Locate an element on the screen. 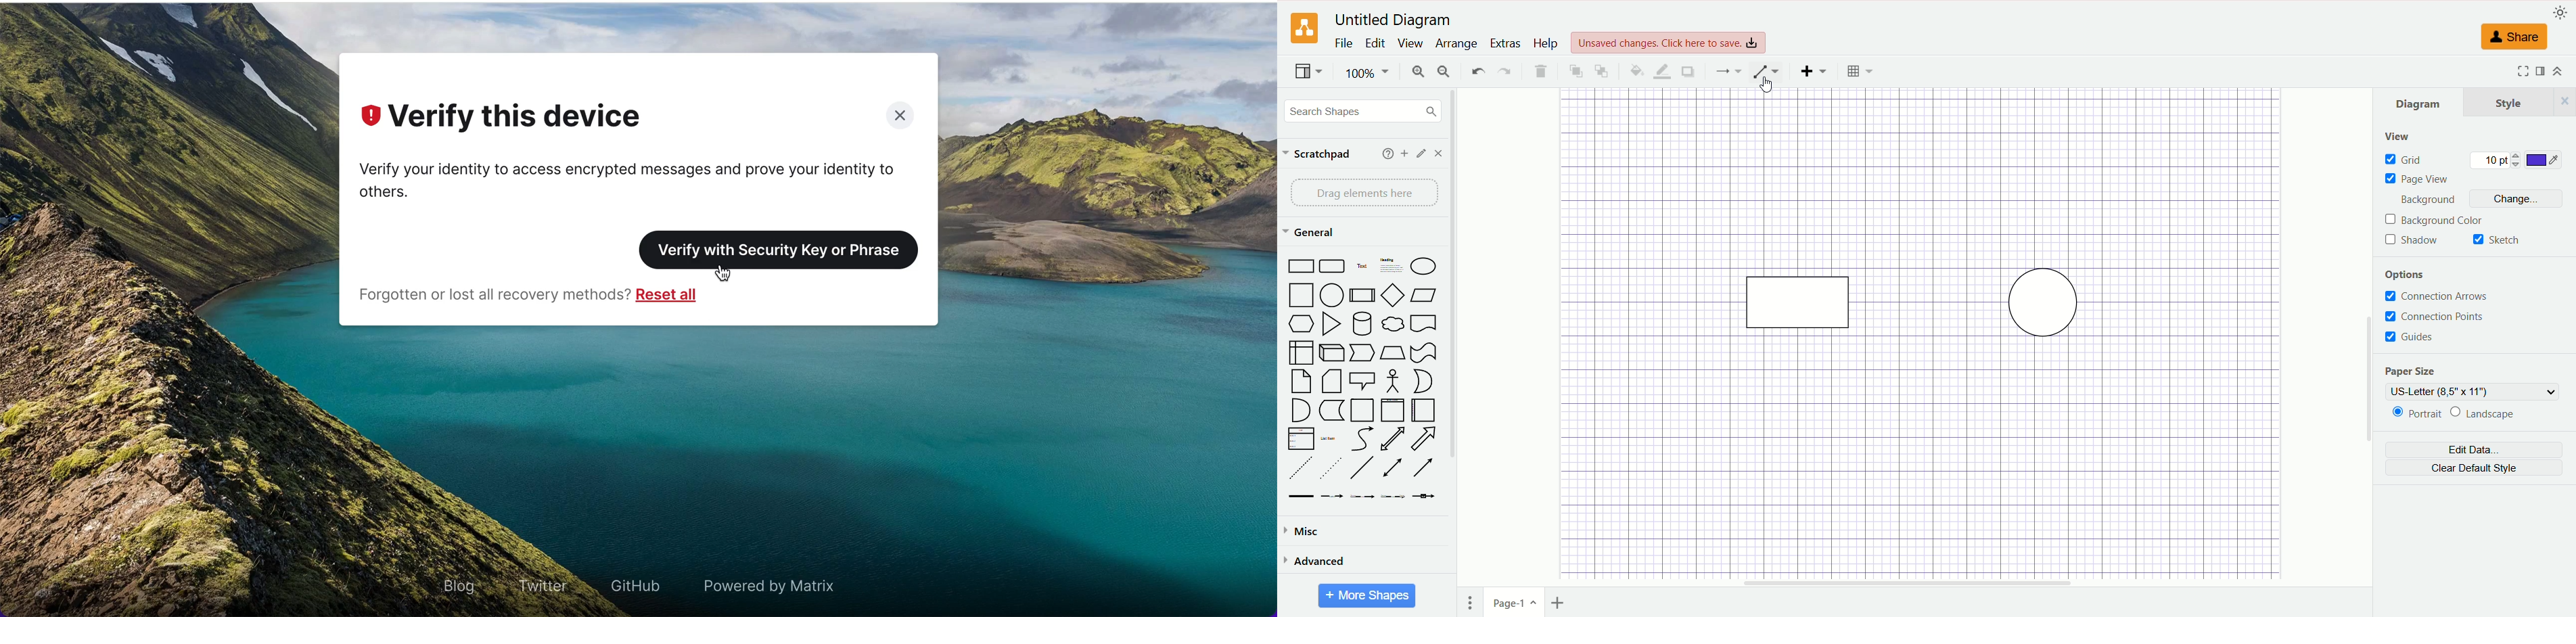 The image size is (2576, 644). Horizontal Page is located at coordinates (1424, 411).